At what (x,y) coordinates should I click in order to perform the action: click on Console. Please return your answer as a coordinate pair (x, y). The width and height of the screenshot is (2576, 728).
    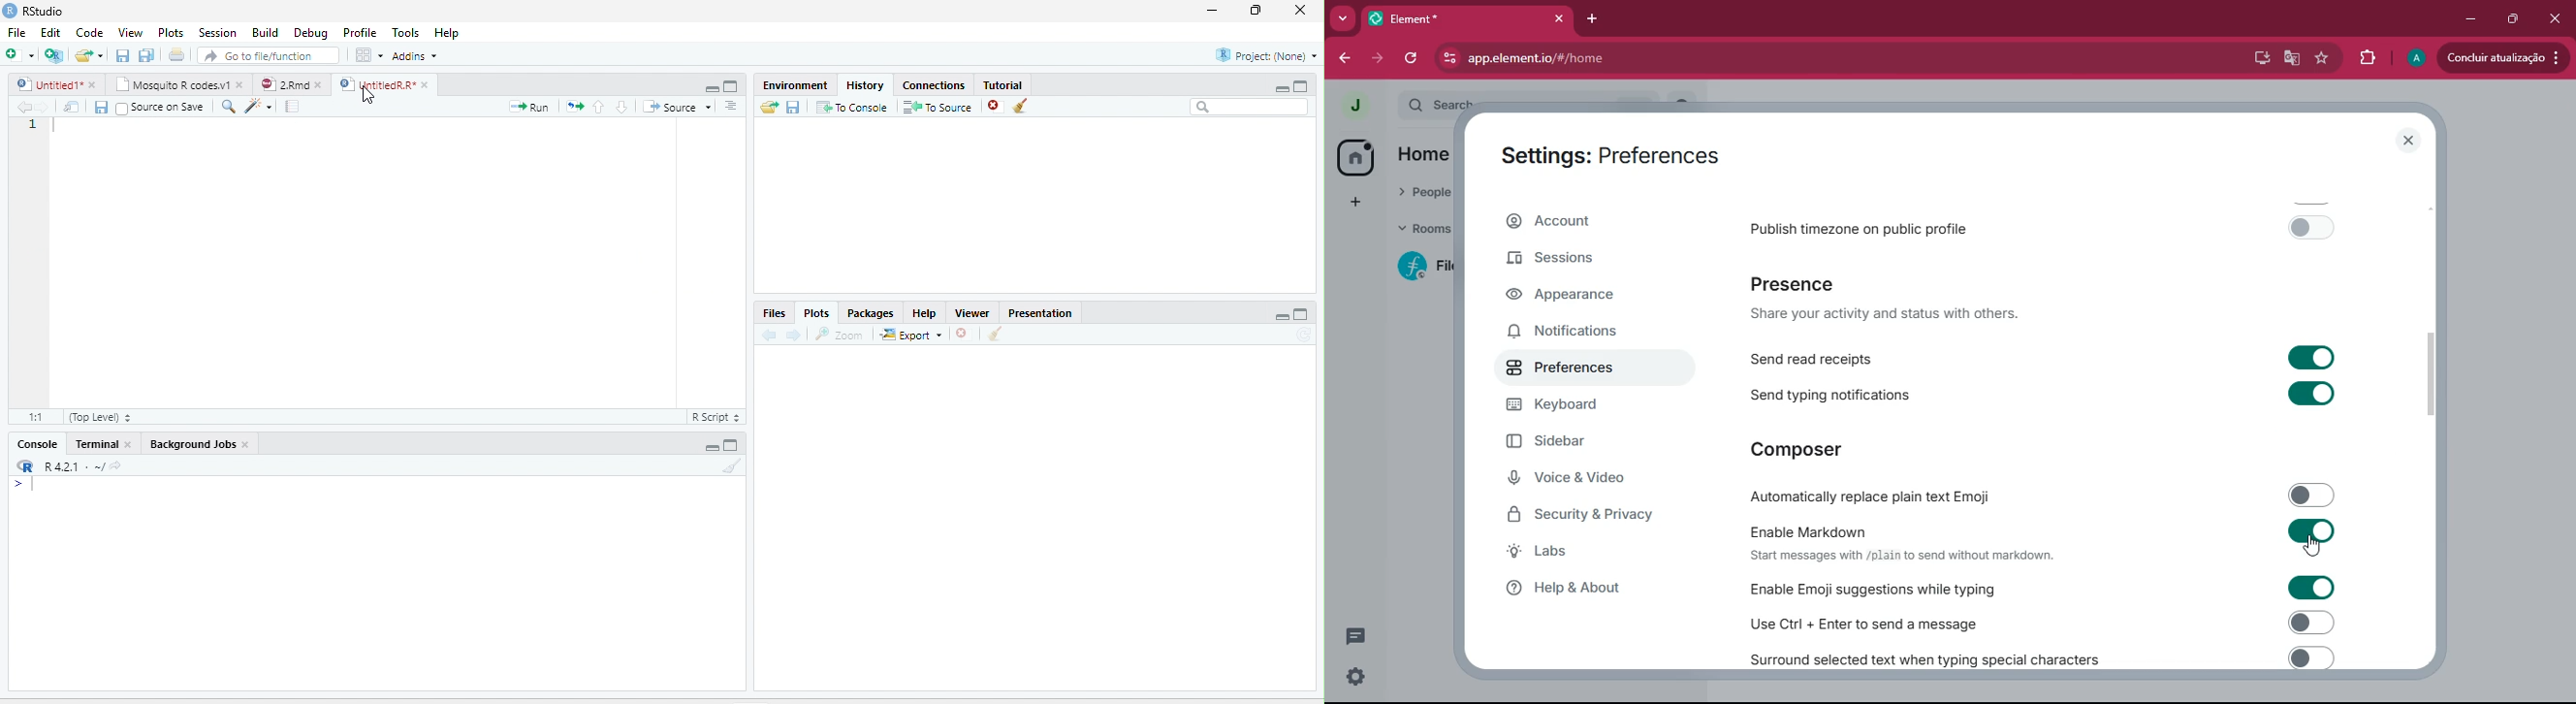
    Looking at the image, I should click on (38, 444).